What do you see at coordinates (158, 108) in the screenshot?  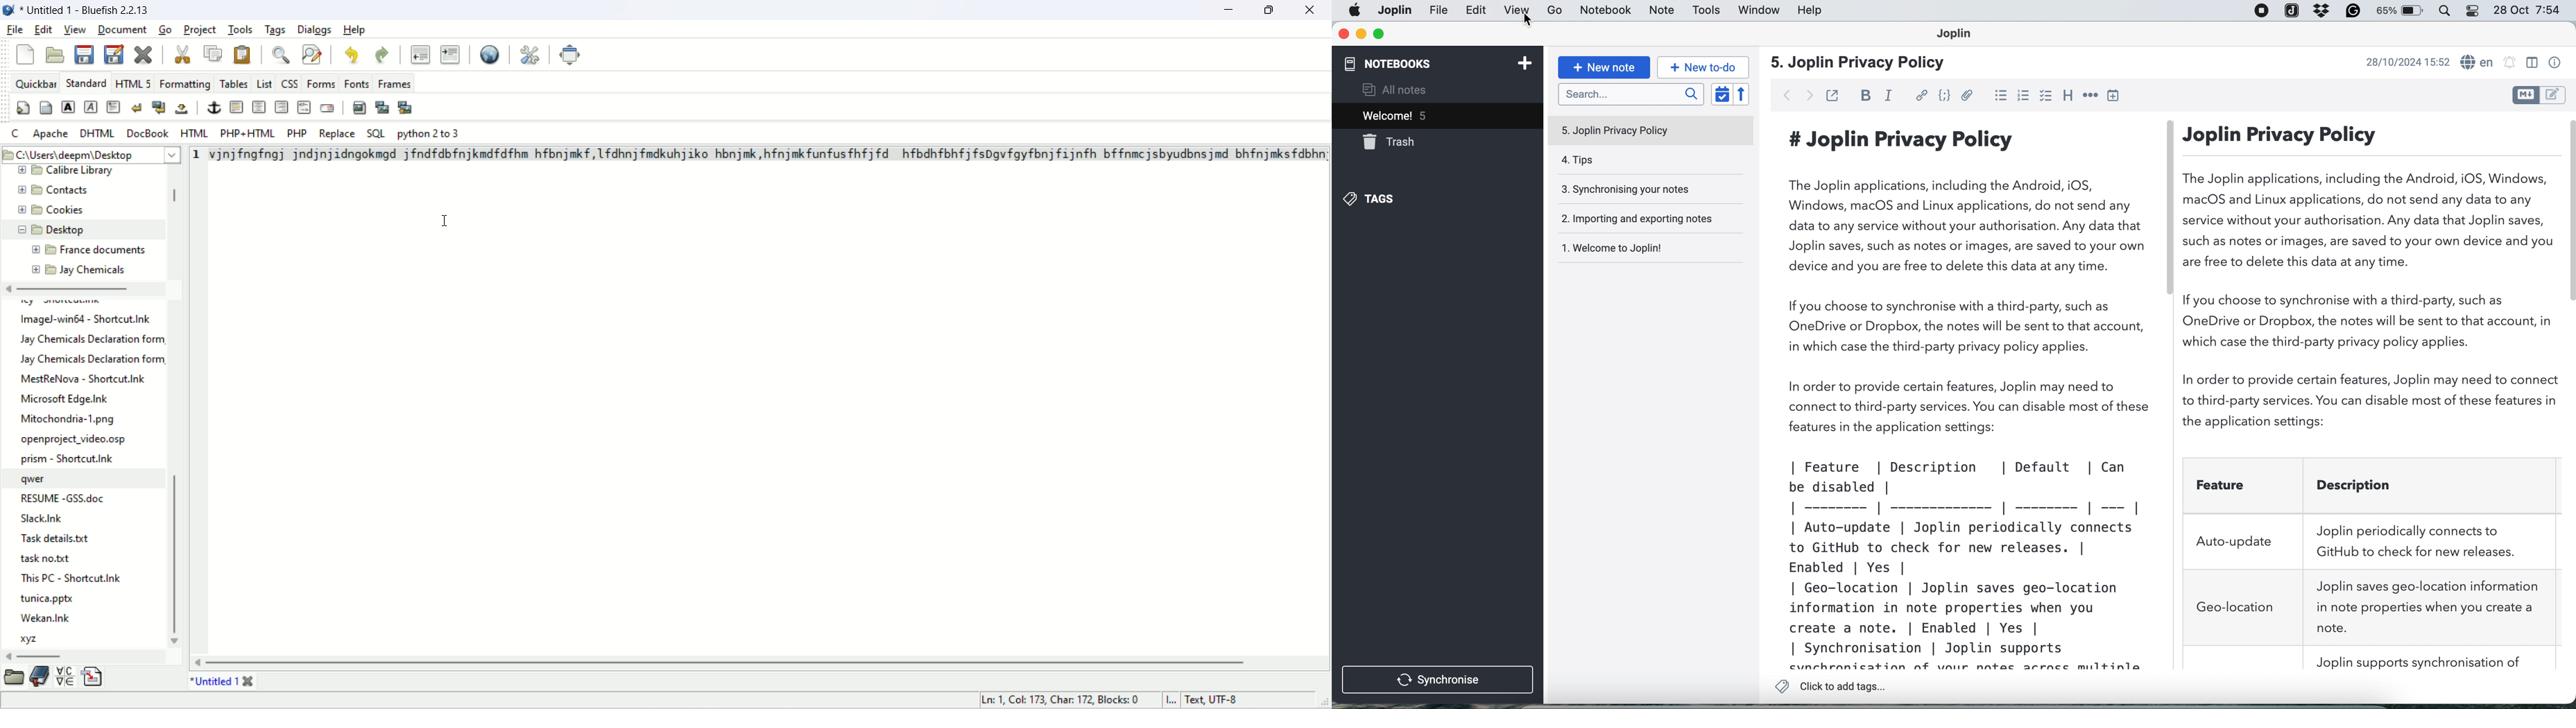 I see `break and clear` at bounding box center [158, 108].